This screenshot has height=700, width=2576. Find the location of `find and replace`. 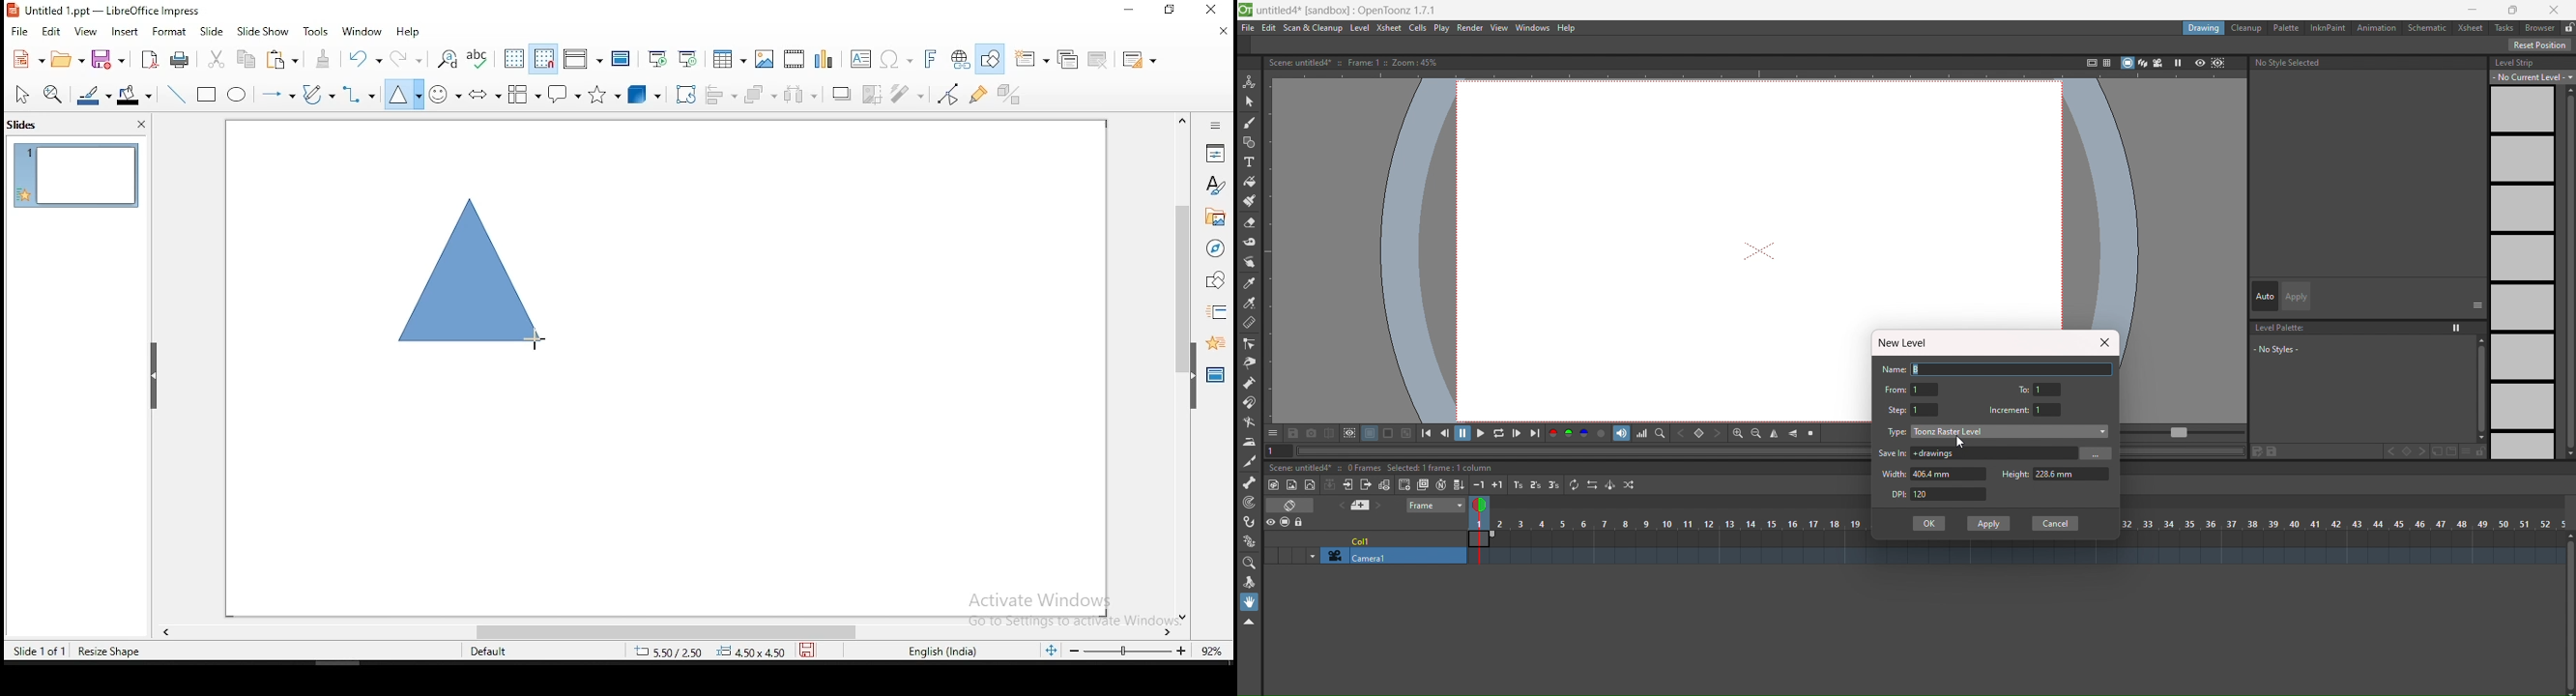

find and replace is located at coordinates (449, 58).